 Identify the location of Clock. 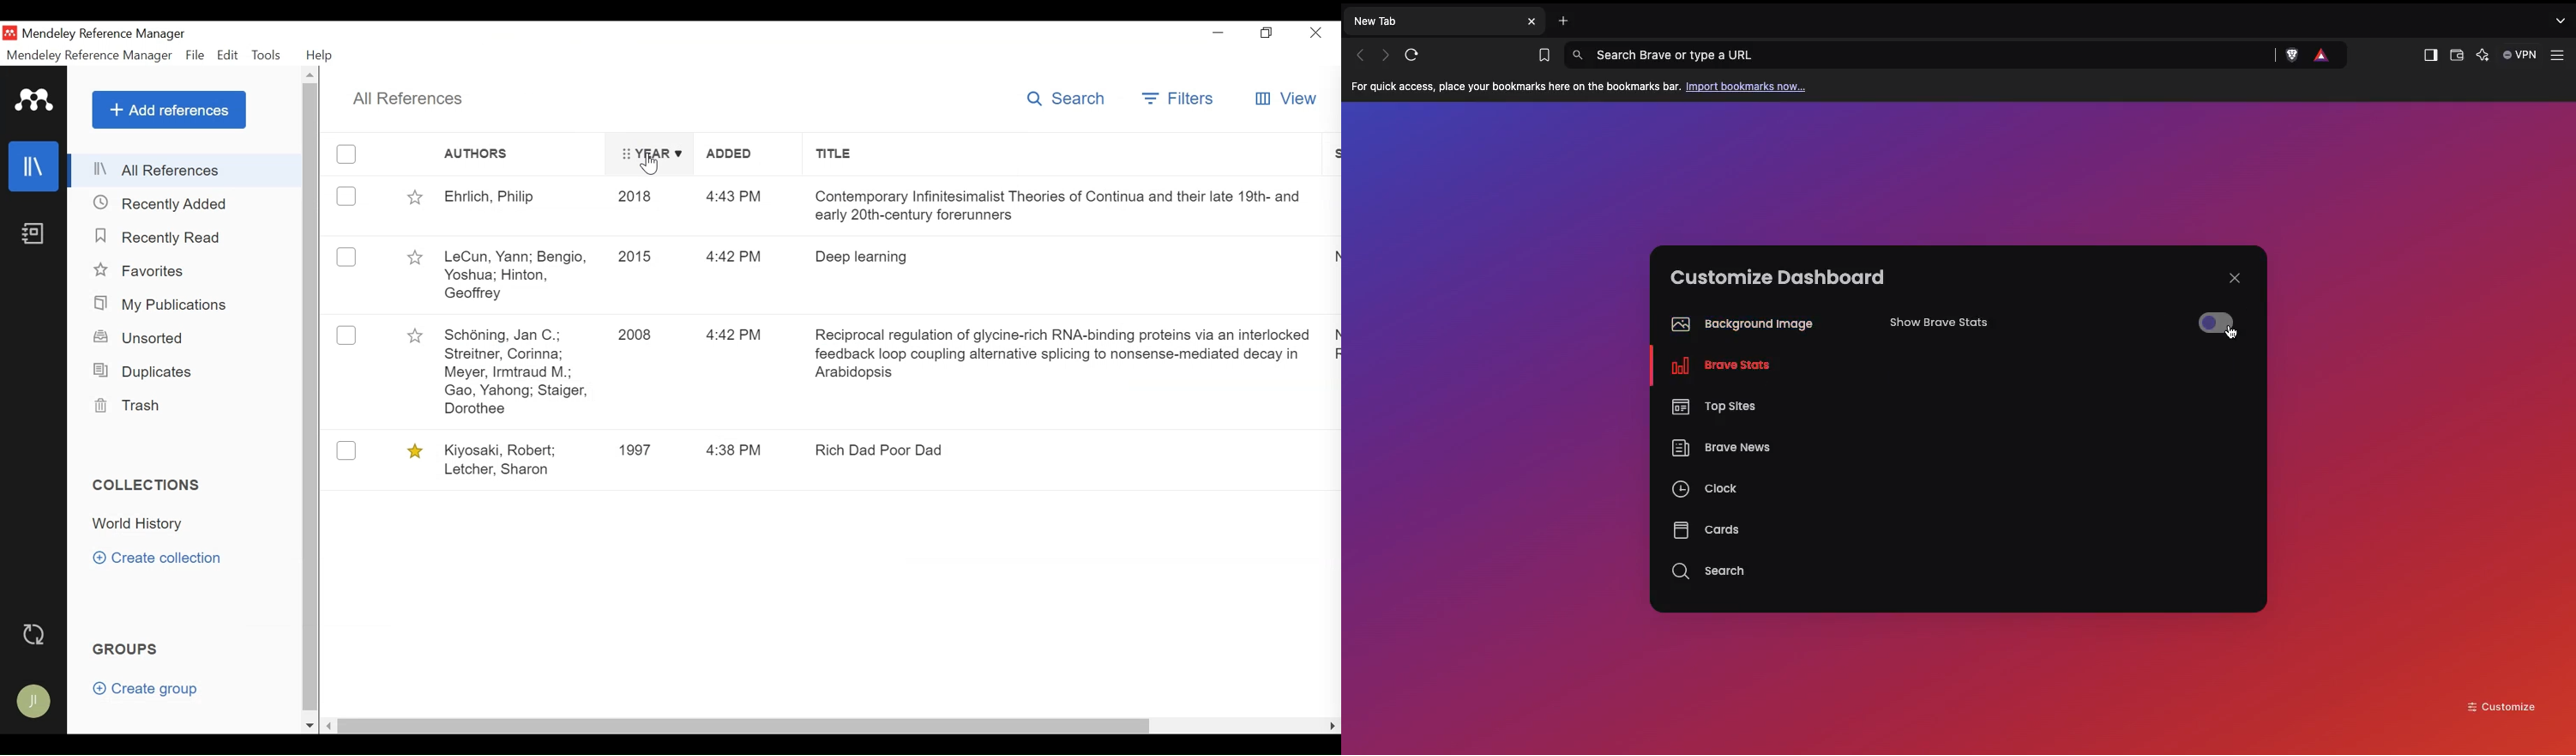
(1706, 492).